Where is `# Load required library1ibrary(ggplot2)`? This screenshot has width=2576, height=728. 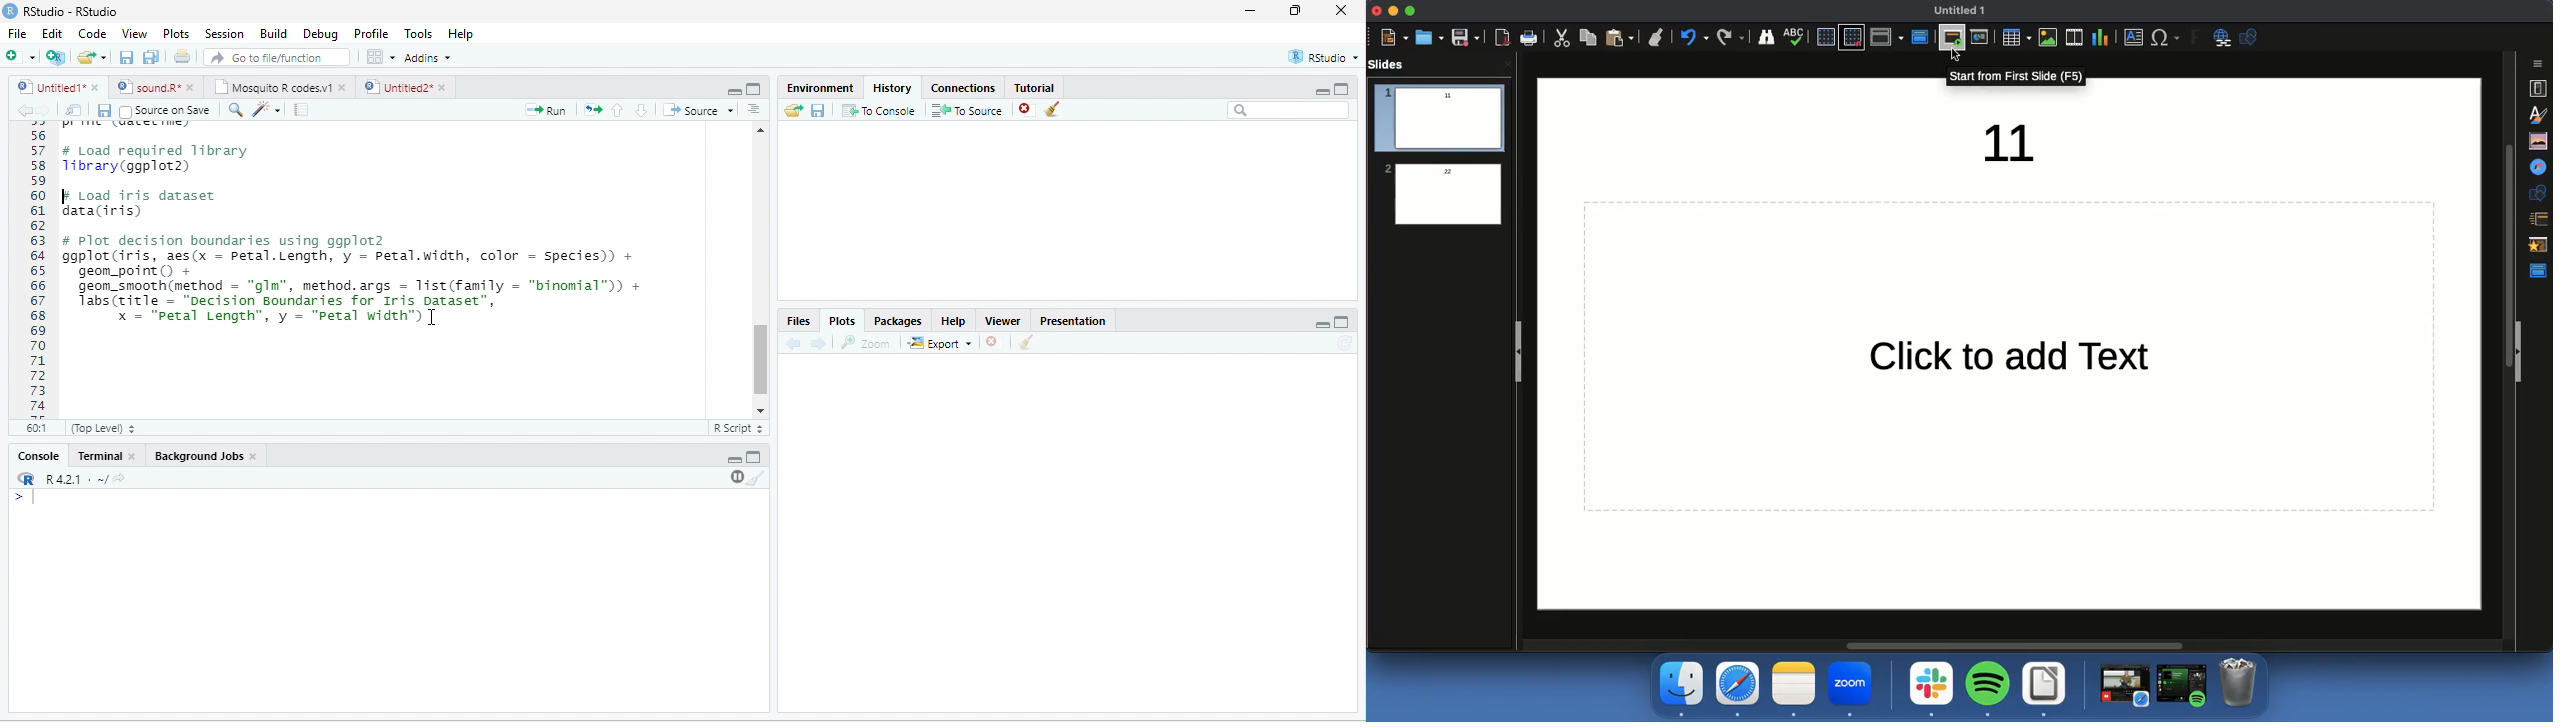 # Load required library1ibrary(ggplot2) is located at coordinates (157, 159).